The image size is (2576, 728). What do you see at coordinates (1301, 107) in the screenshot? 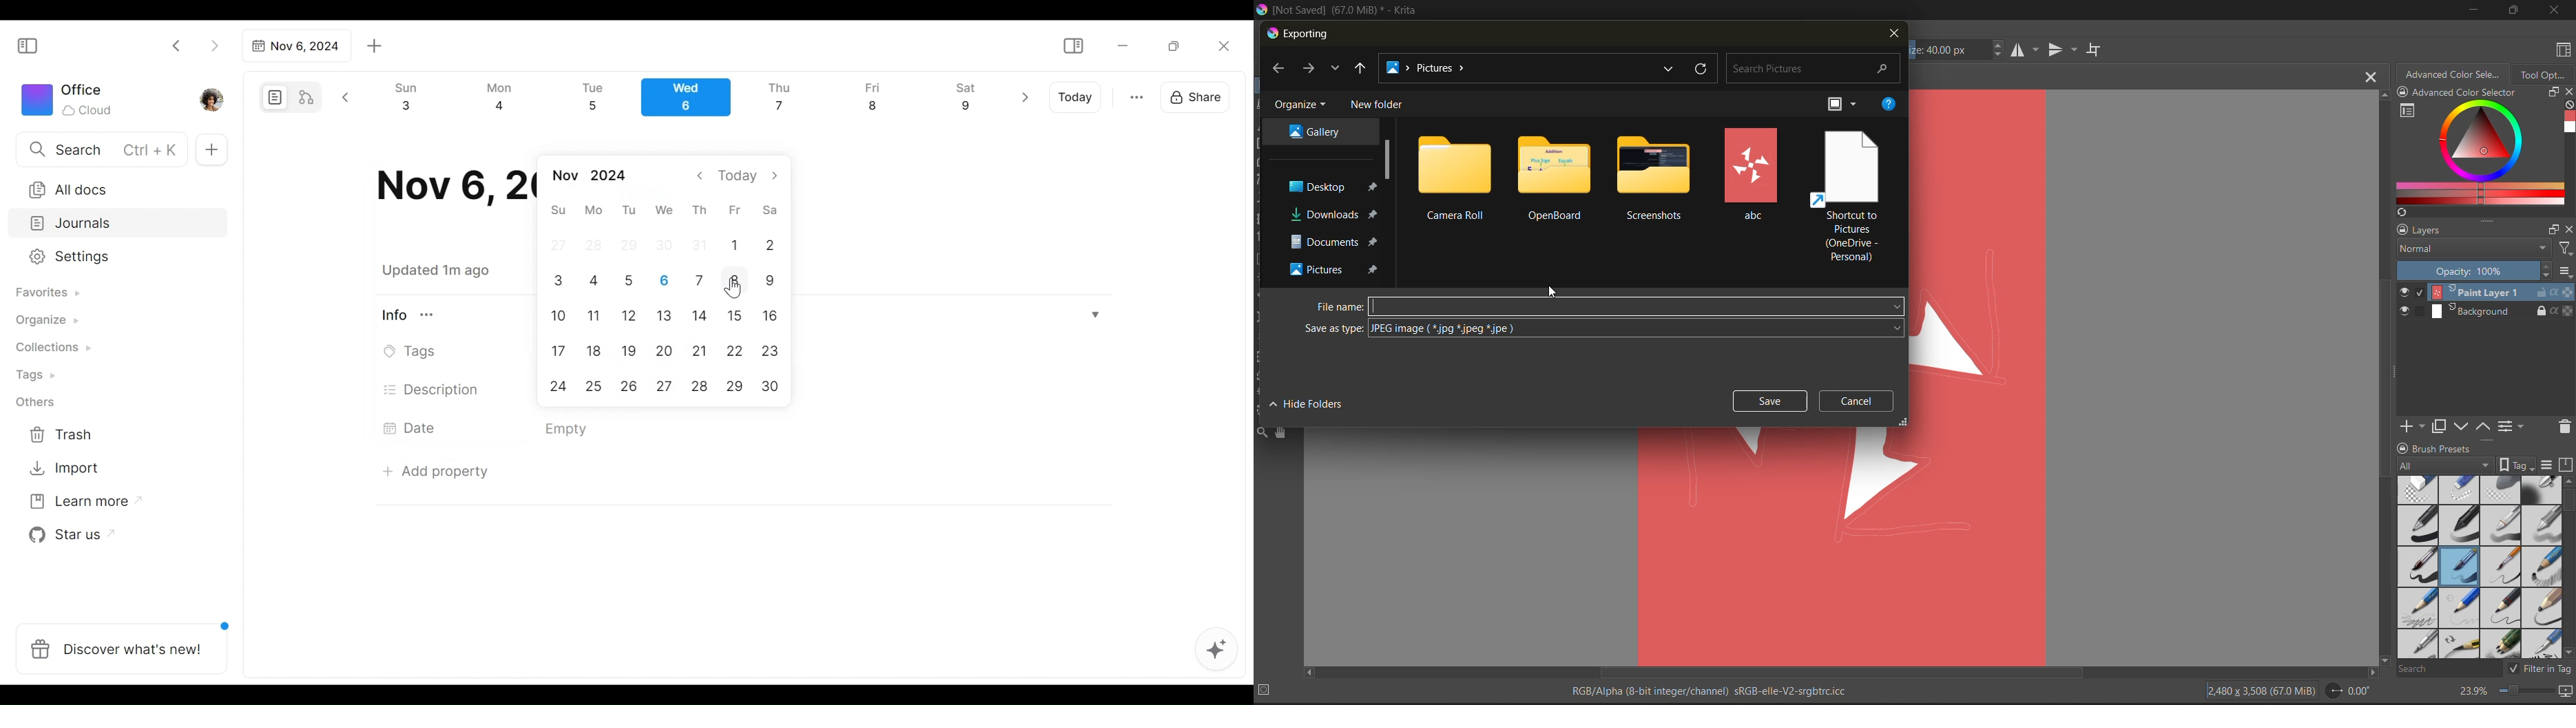
I see `organize` at bounding box center [1301, 107].